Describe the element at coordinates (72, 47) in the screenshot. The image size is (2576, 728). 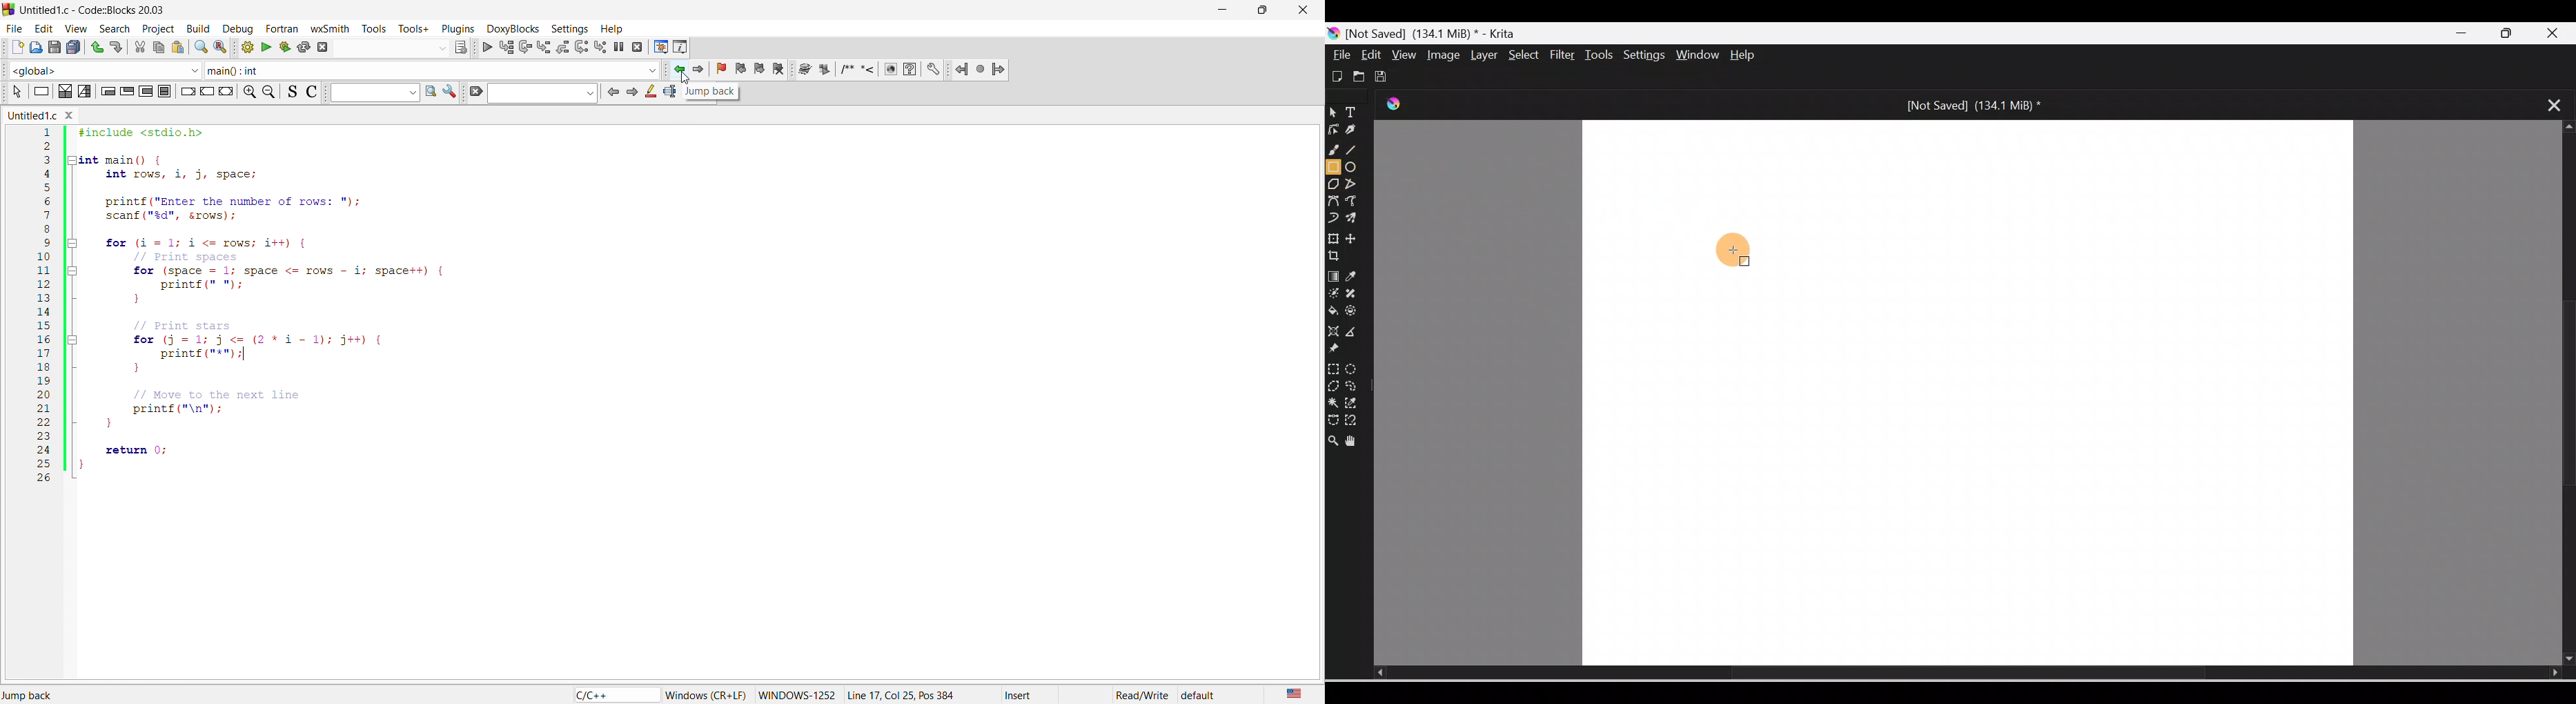
I see `save all` at that location.